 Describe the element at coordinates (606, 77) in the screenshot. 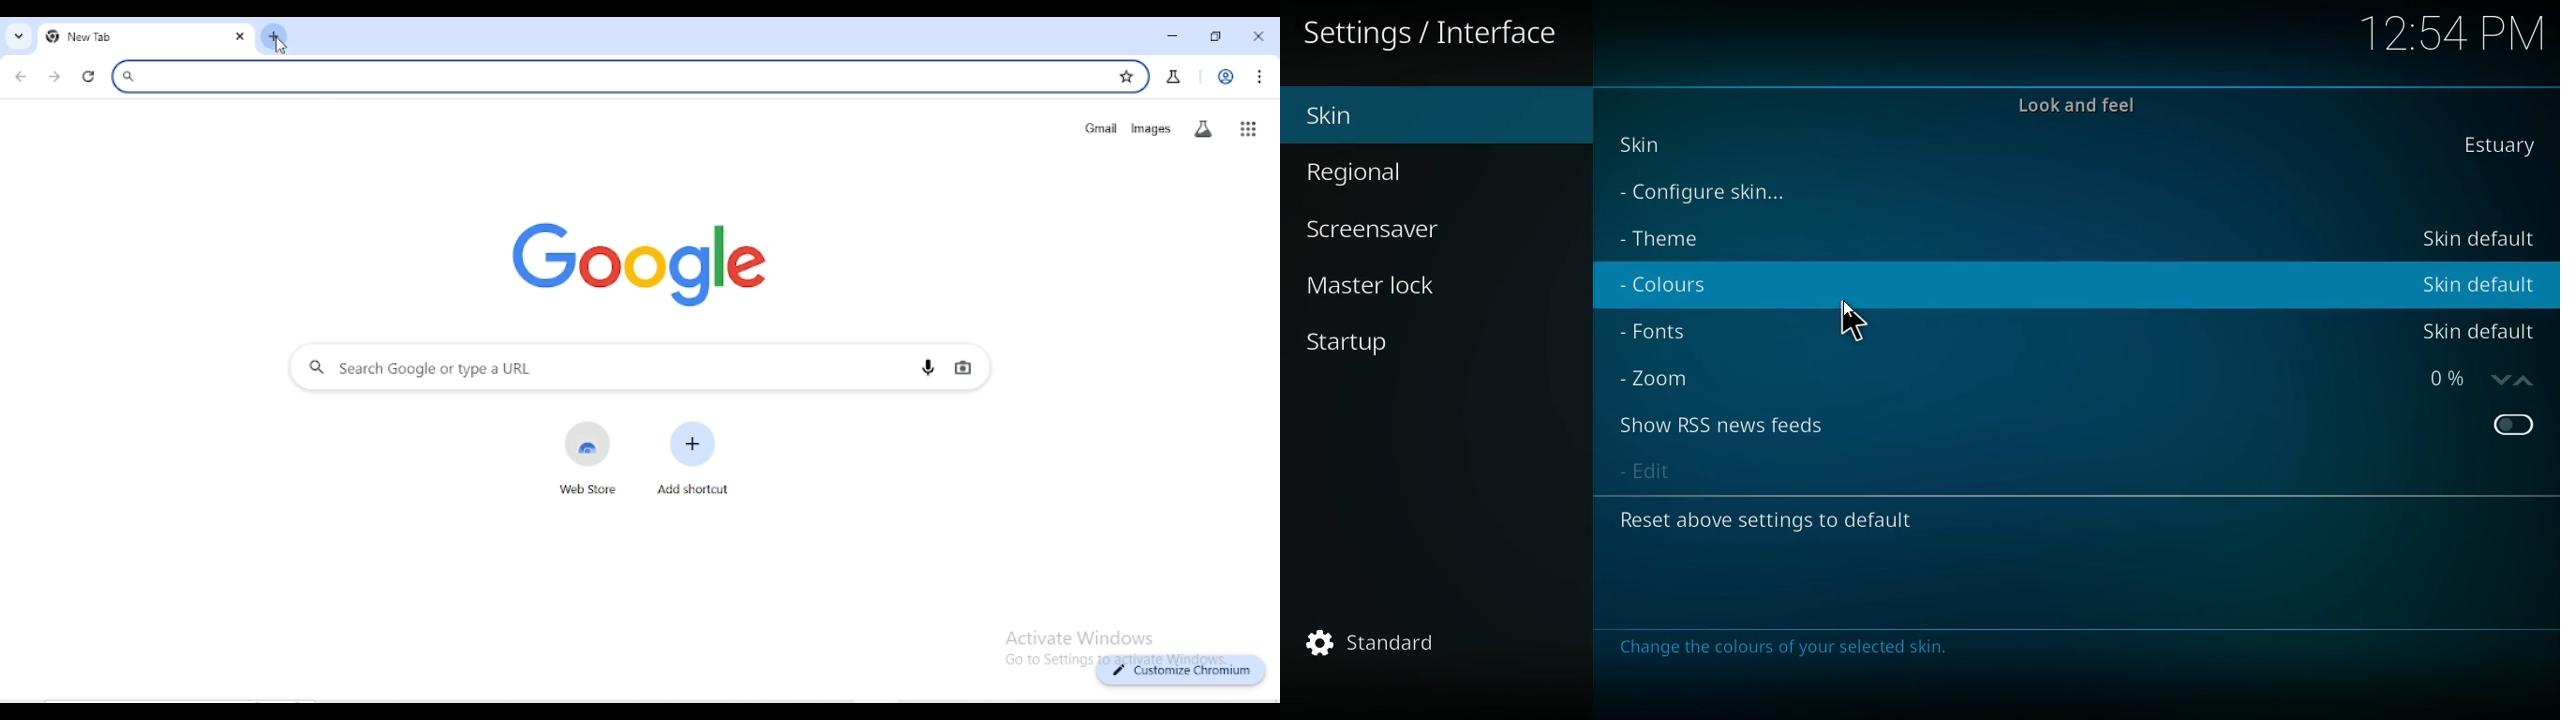

I see `search bar` at that location.